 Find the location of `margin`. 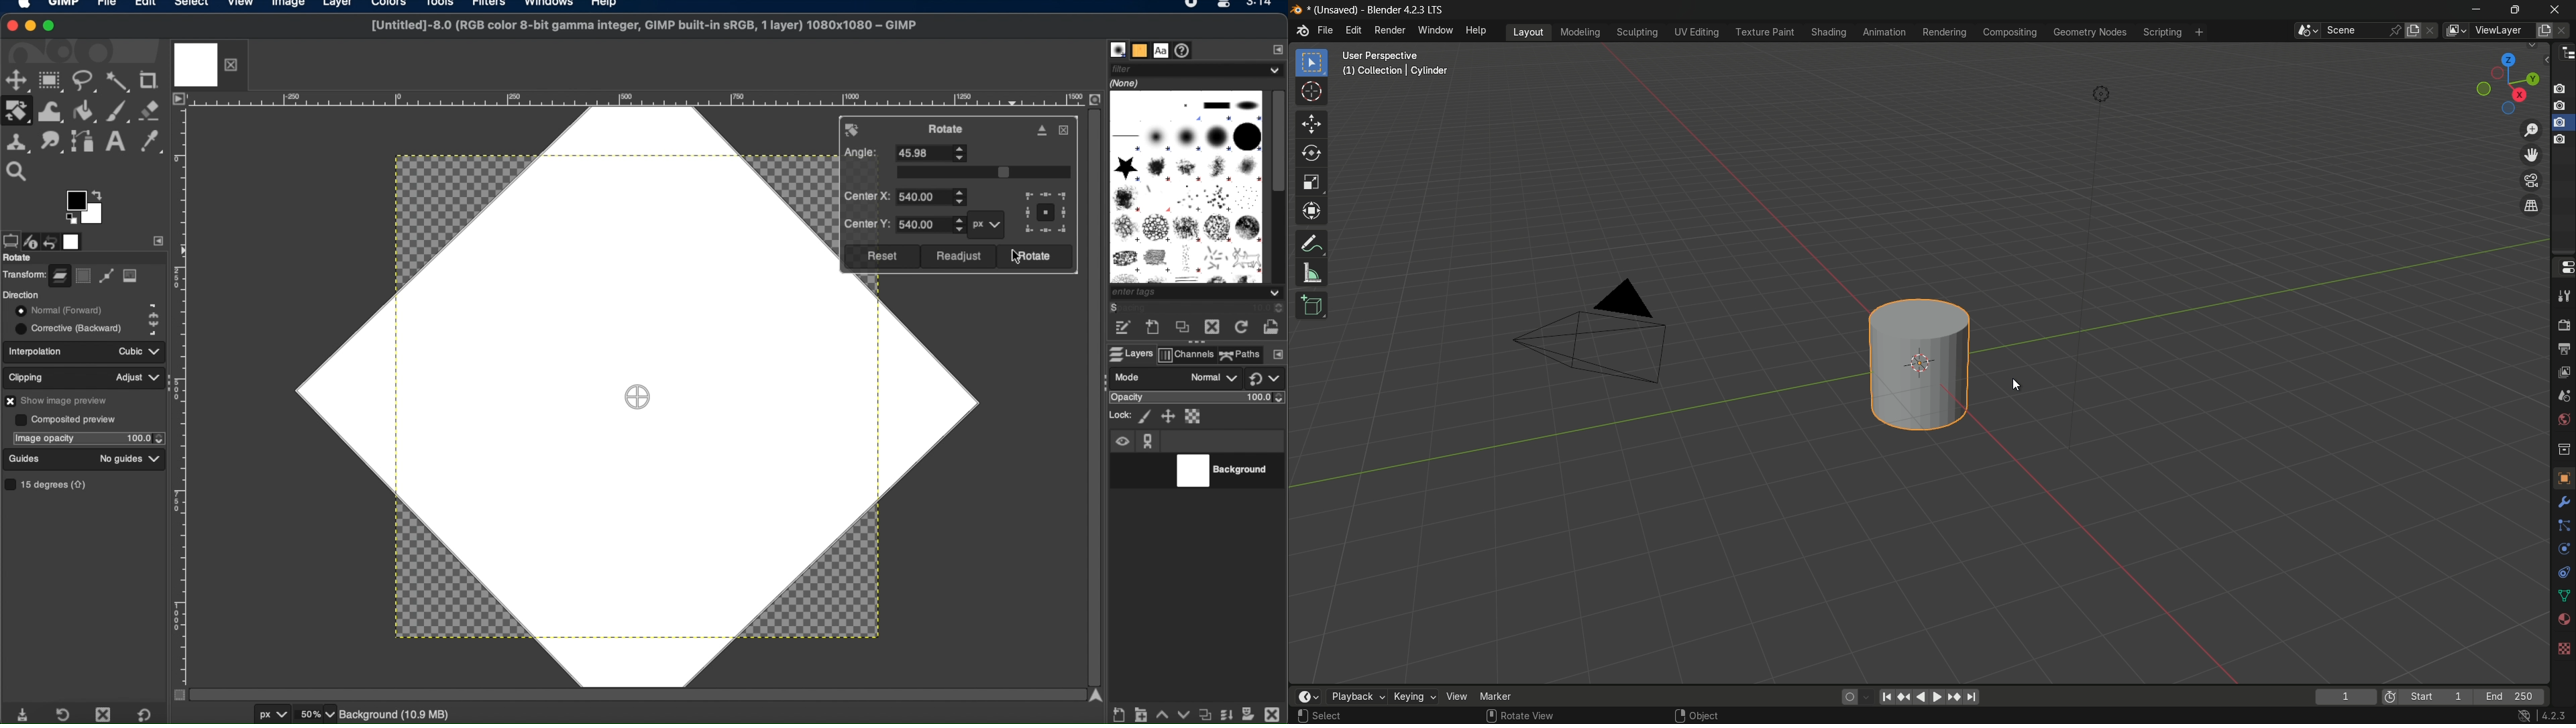

margin is located at coordinates (637, 101).